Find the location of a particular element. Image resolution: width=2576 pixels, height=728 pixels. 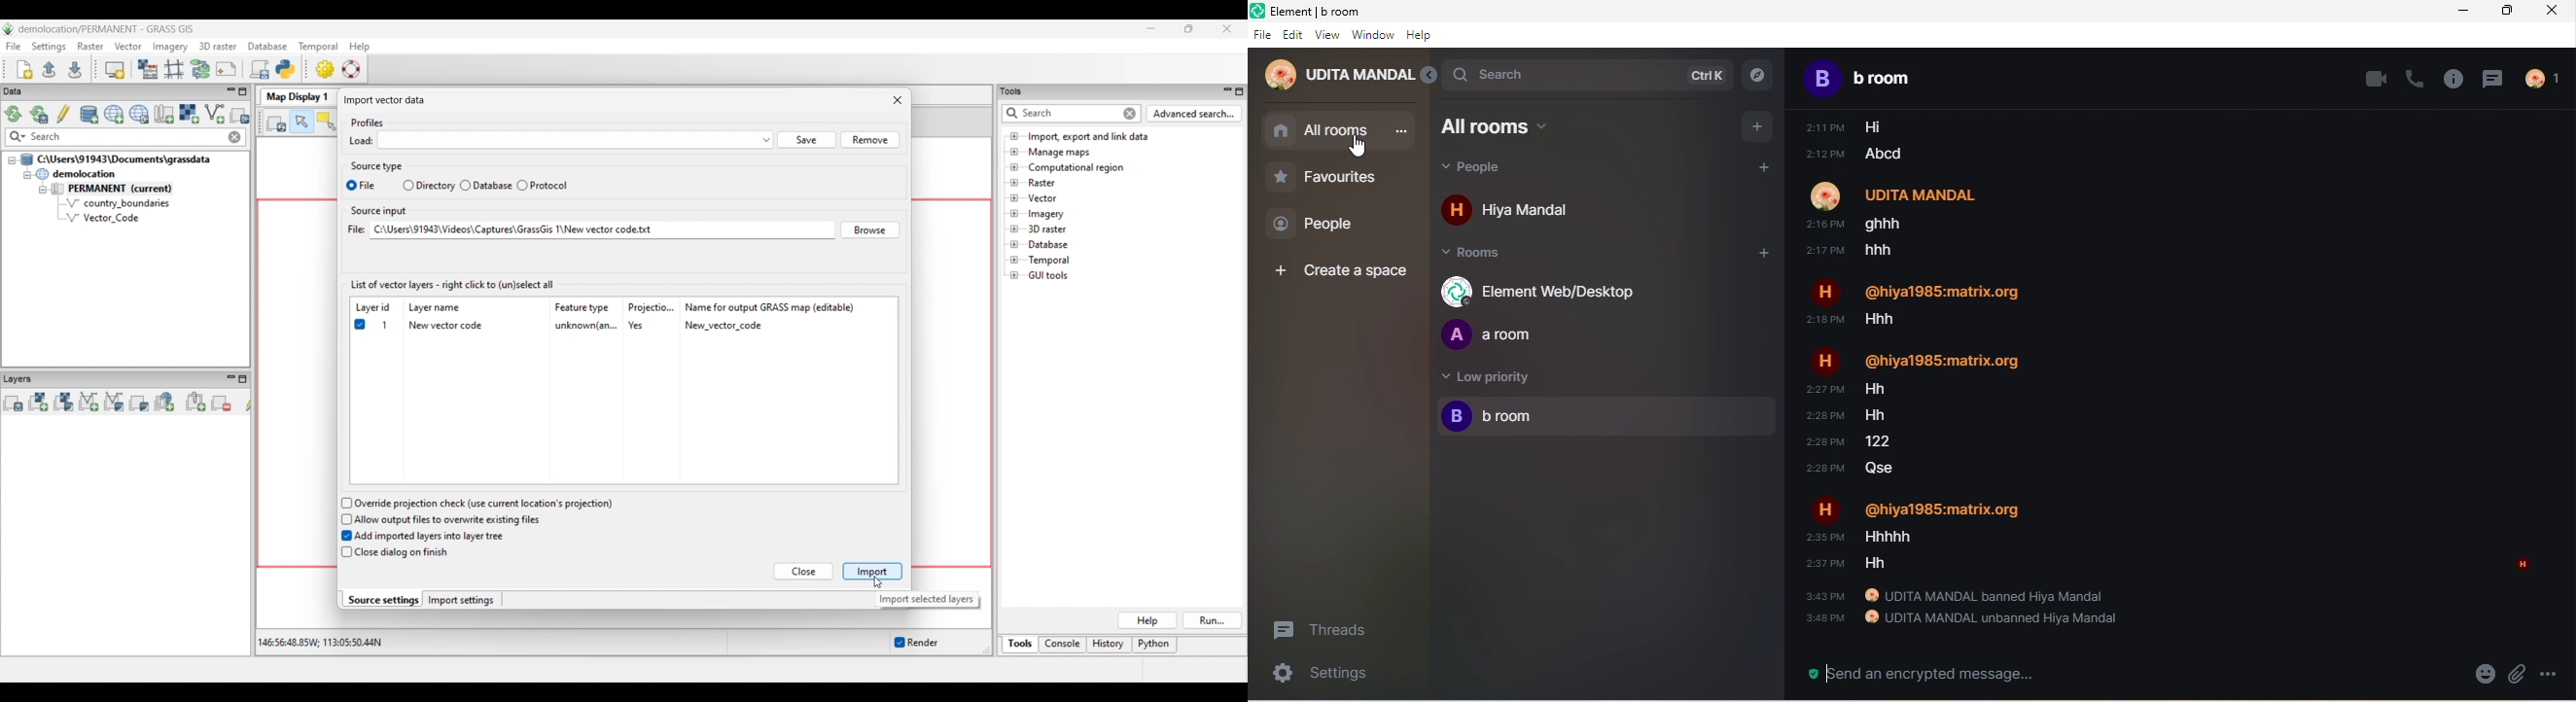

people is located at coordinates (1323, 225).